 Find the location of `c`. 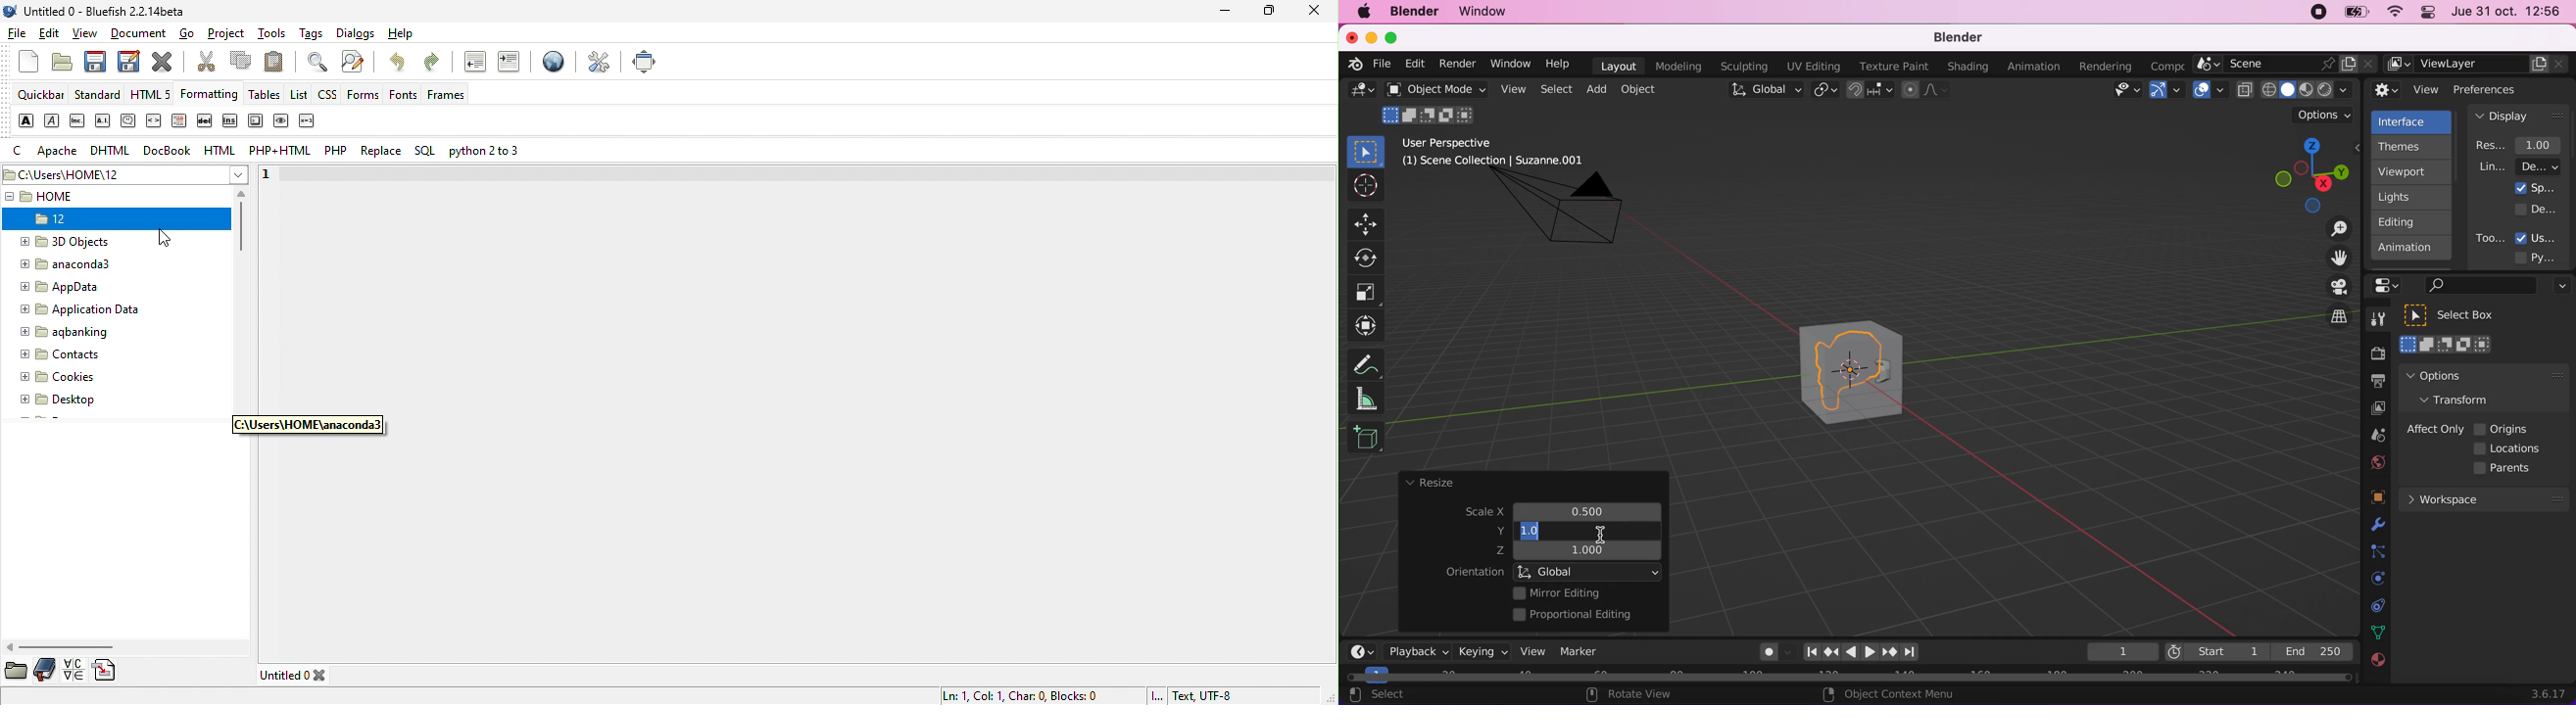

c is located at coordinates (21, 152).